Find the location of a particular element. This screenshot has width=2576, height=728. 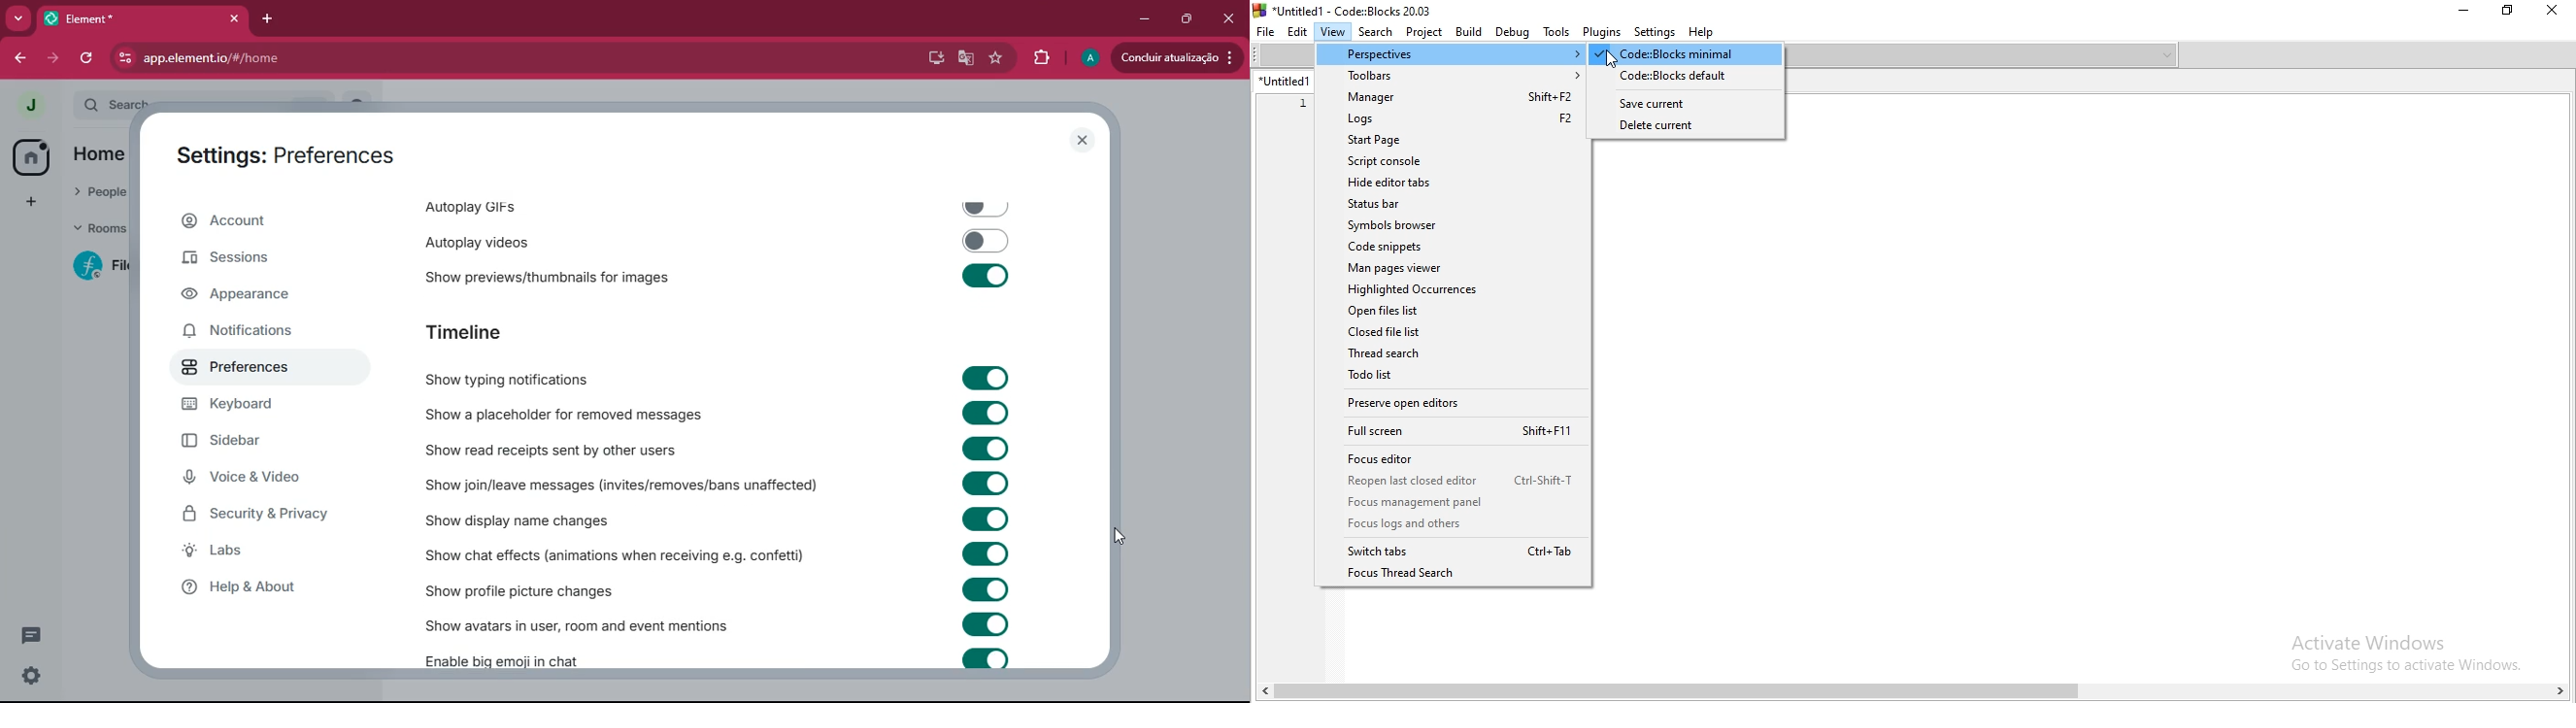

refresh is located at coordinates (86, 59).